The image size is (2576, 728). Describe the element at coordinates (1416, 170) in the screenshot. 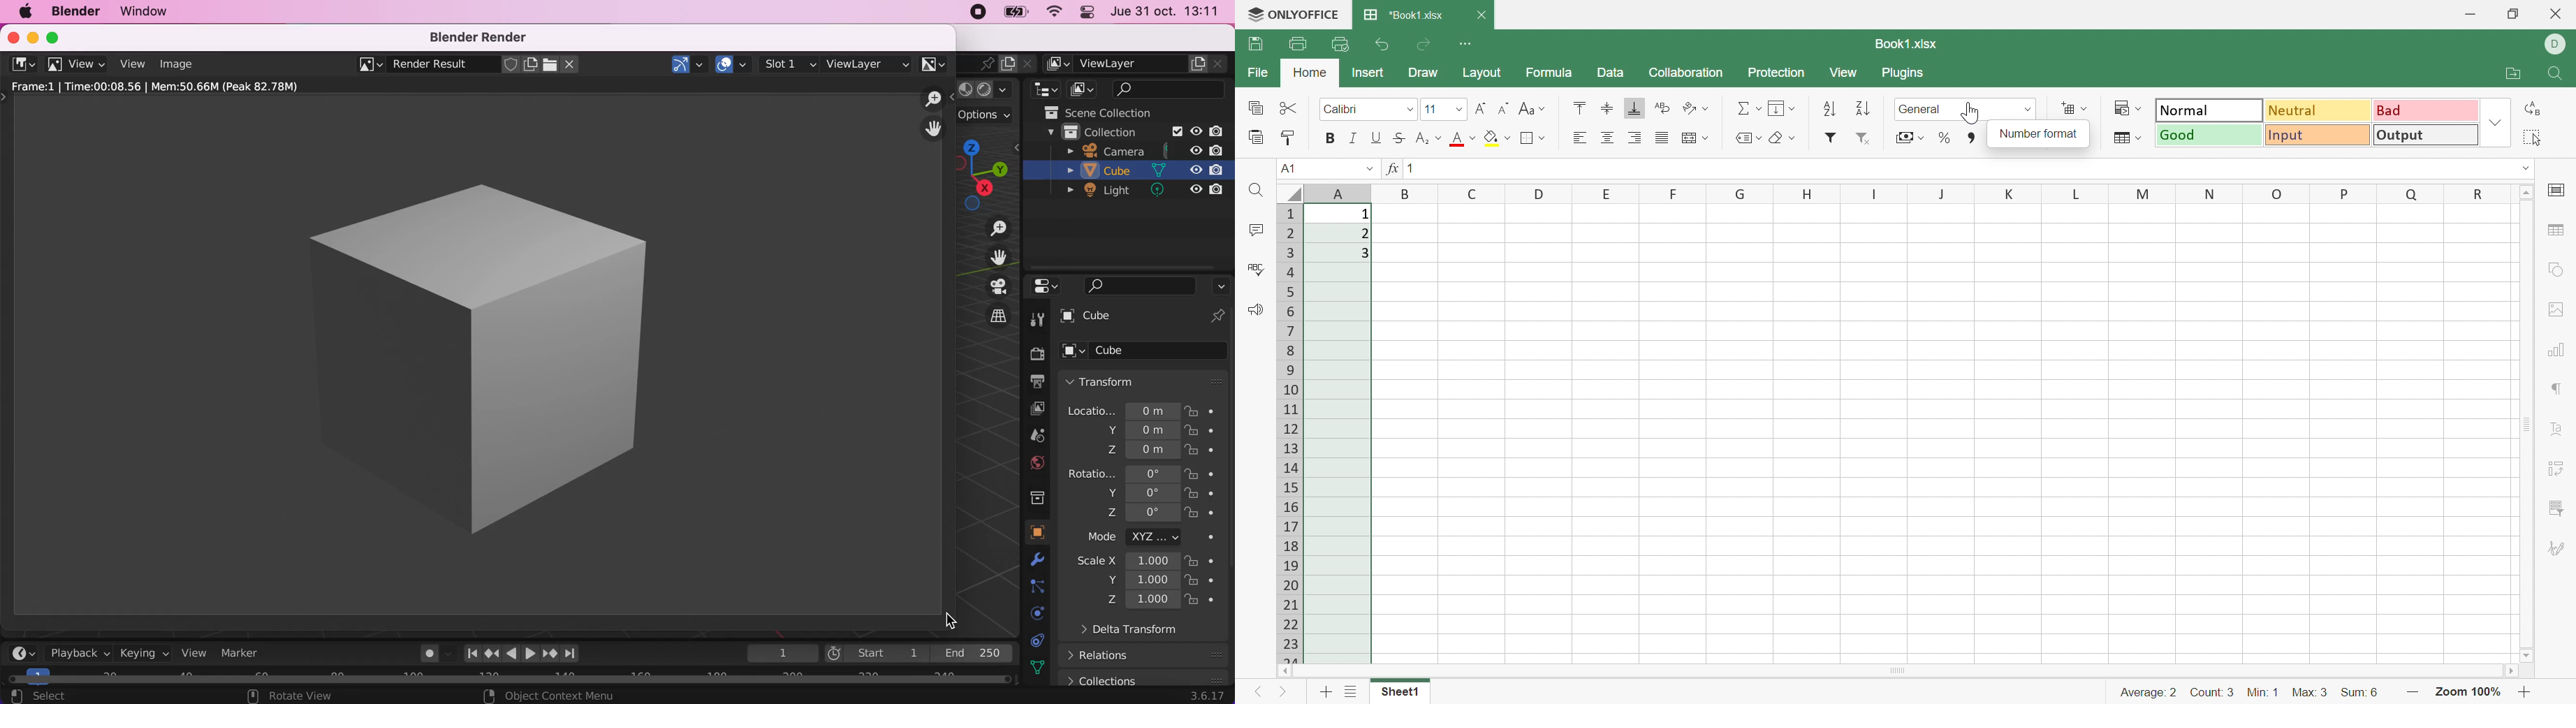

I see `1` at that location.